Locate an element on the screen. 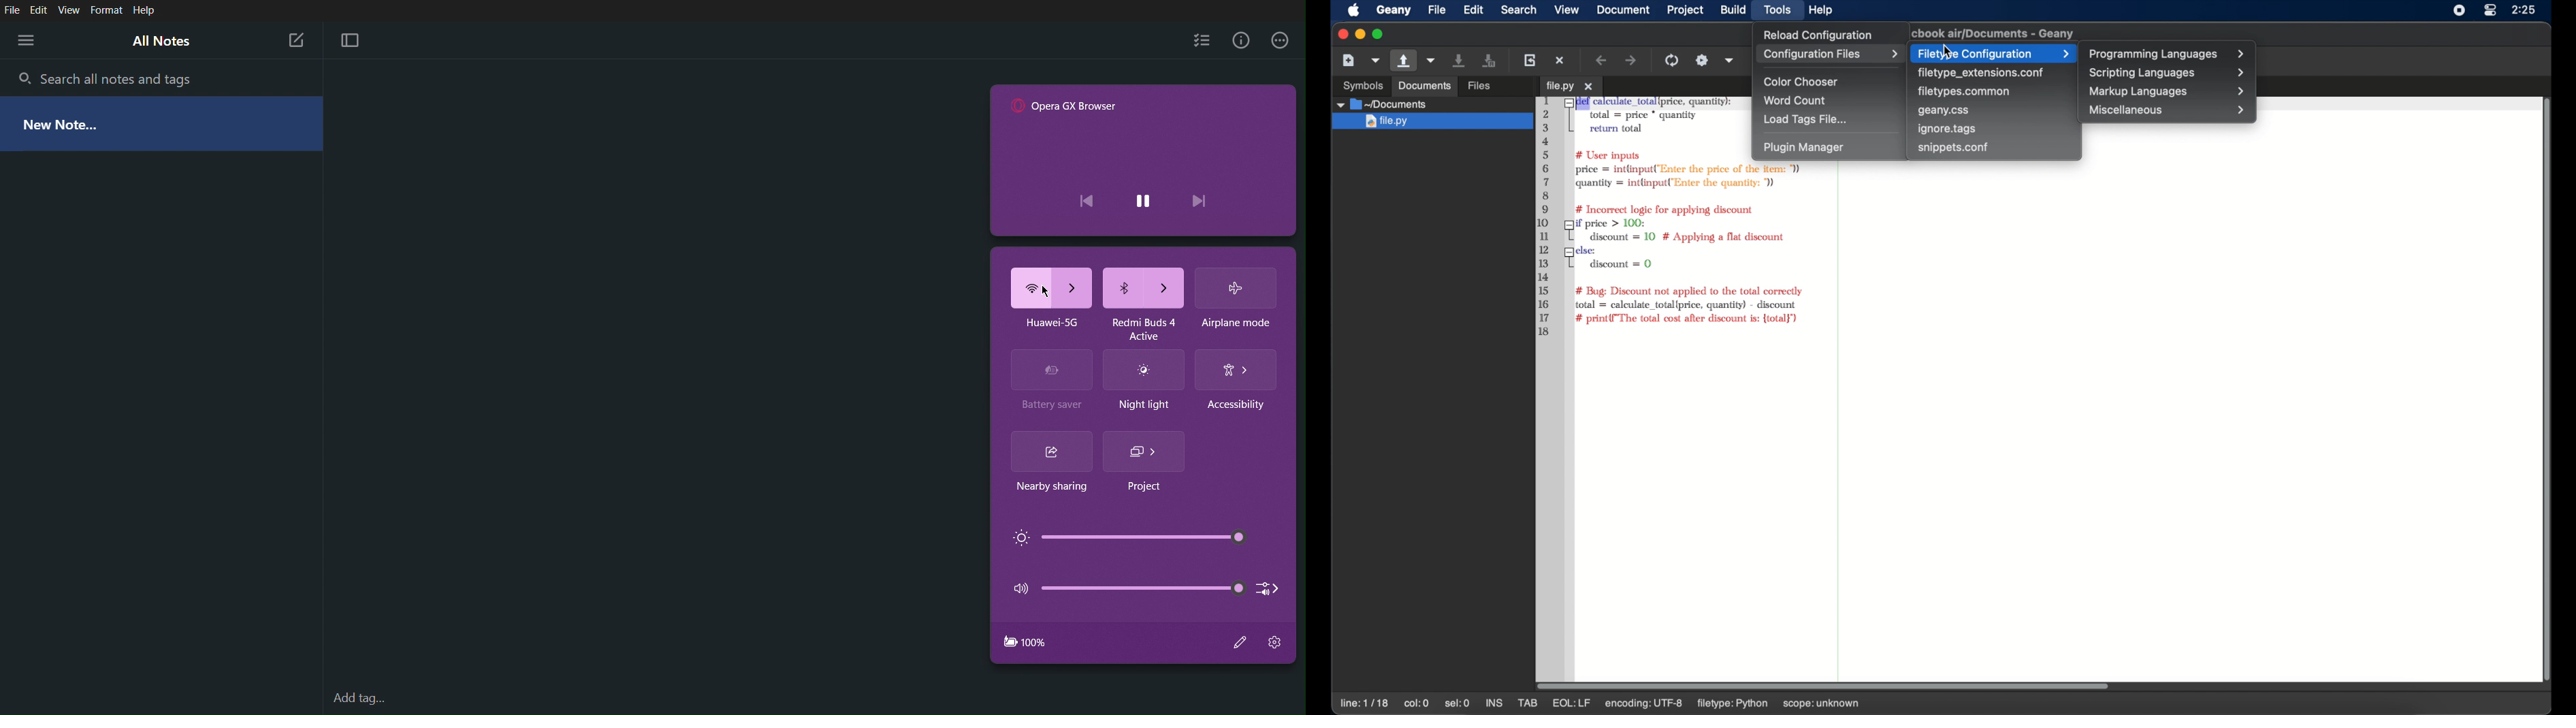 The width and height of the screenshot is (2576, 728). Bluetooth is located at coordinates (1144, 286).